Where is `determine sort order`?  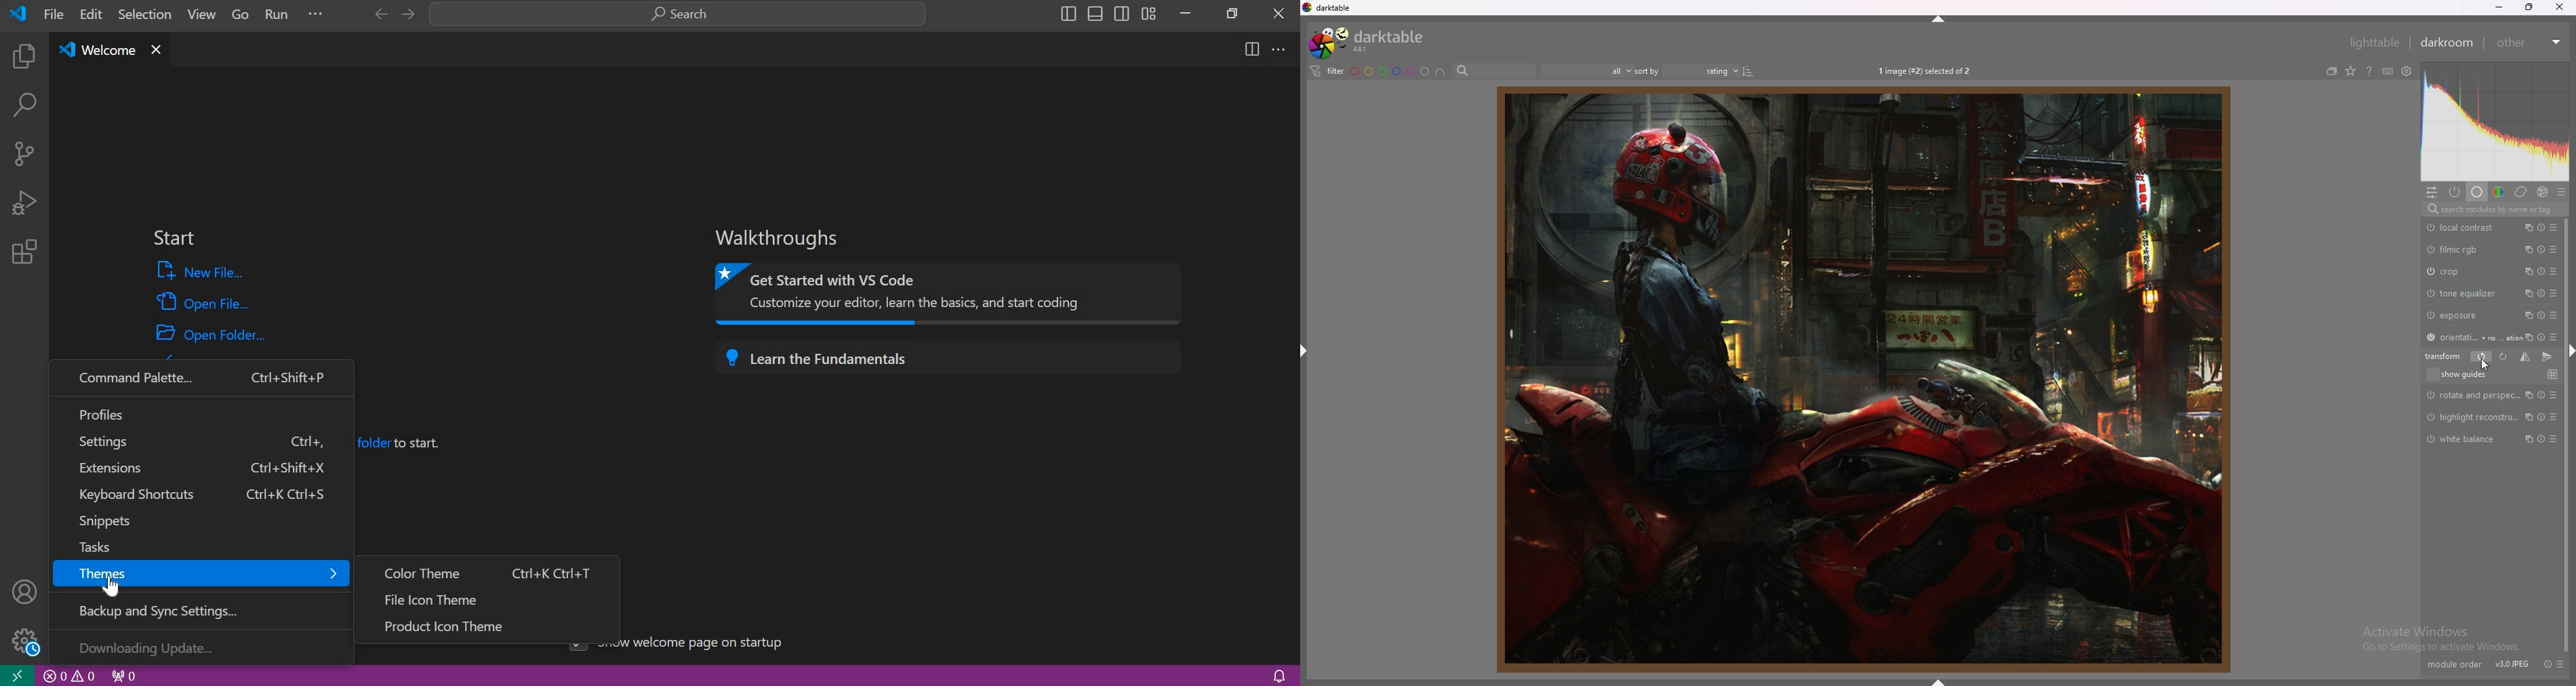 determine sort order is located at coordinates (1688, 71).